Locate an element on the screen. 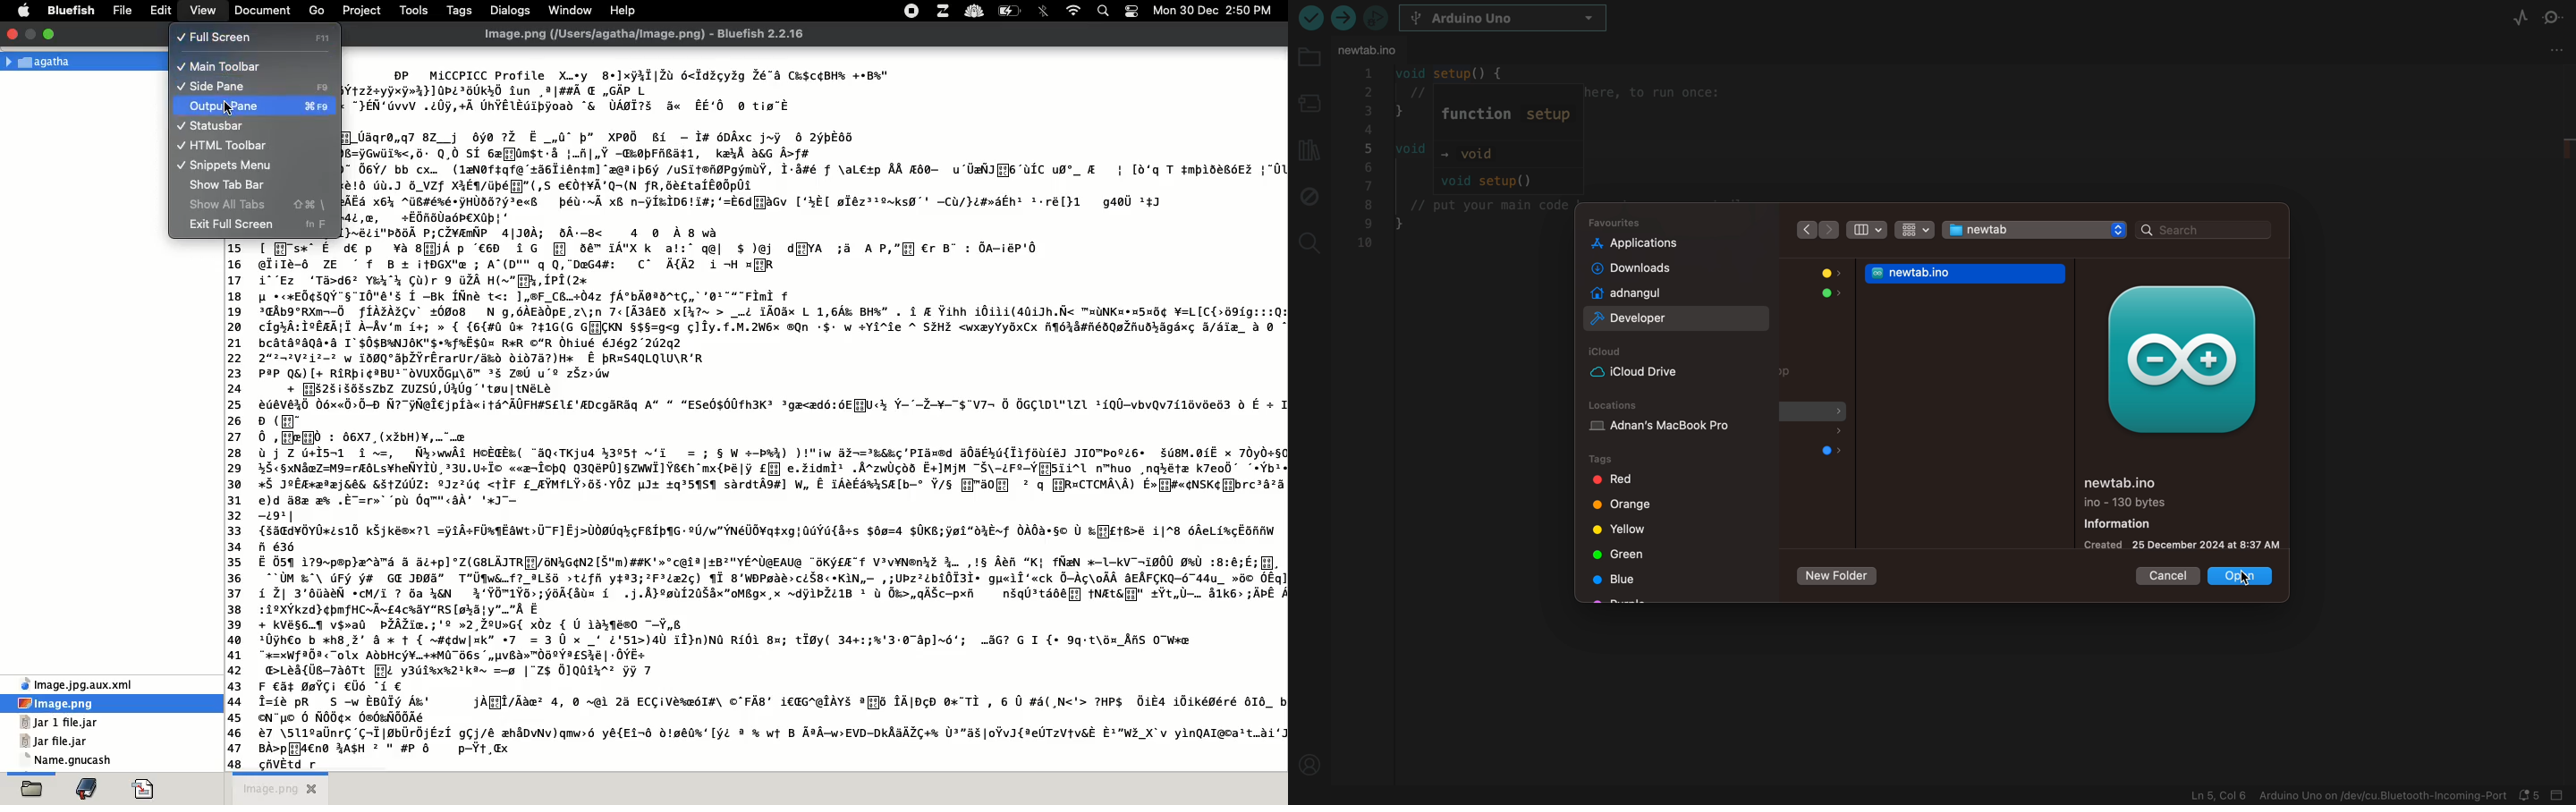  statusbar is located at coordinates (222, 125).